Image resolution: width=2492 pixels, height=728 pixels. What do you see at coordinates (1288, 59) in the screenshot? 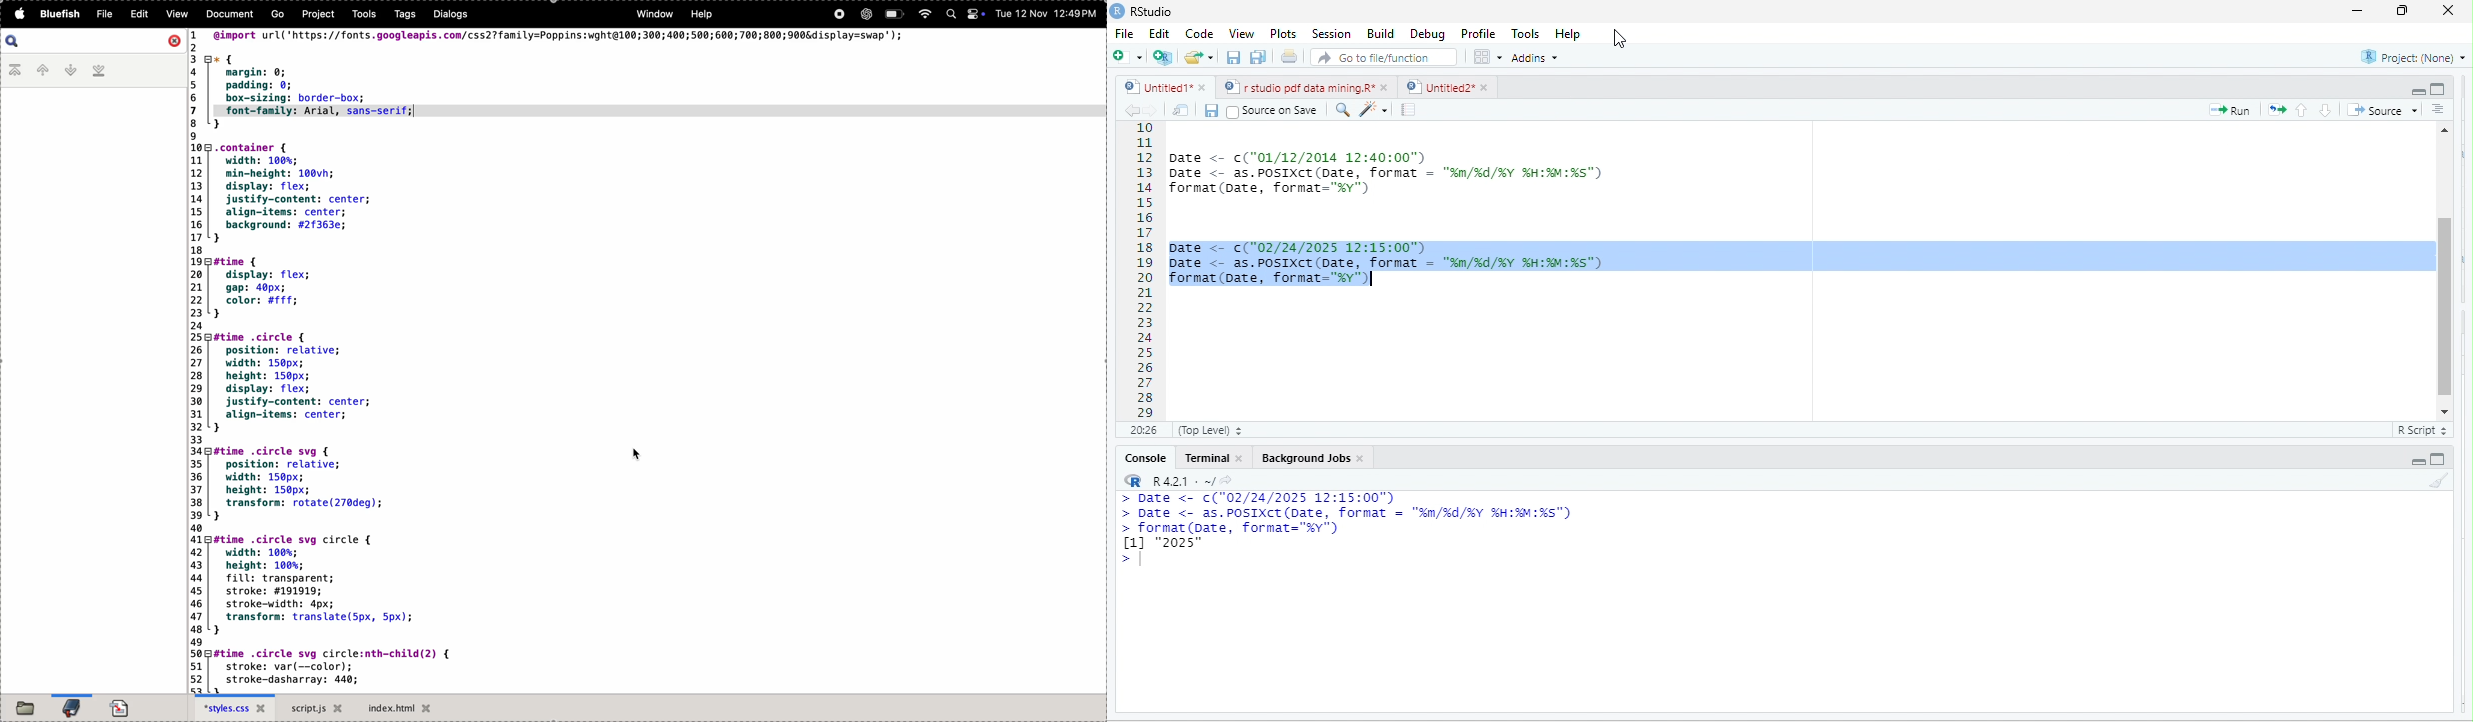
I see `print the current file` at bounding box center [1288, 59].